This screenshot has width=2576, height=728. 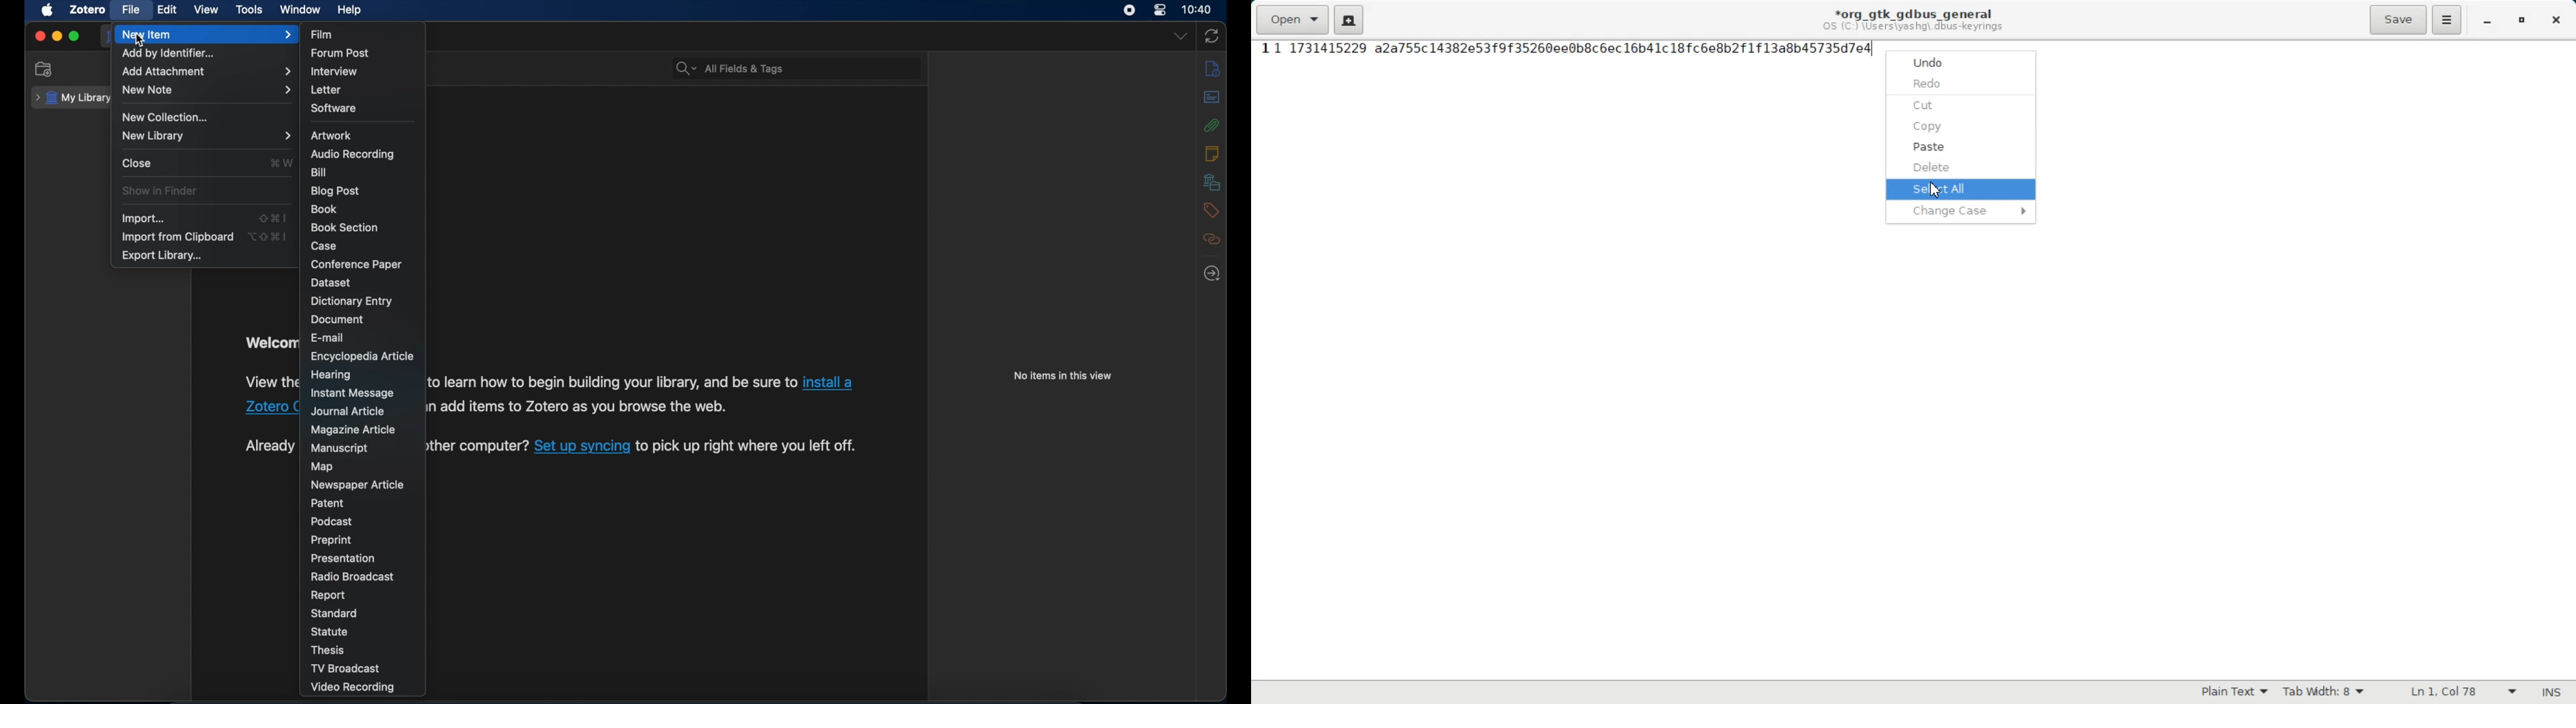 What do you see at coordinates (167, 117) in the screenshot?
I see `new collection` at bounding box center [167, 117].